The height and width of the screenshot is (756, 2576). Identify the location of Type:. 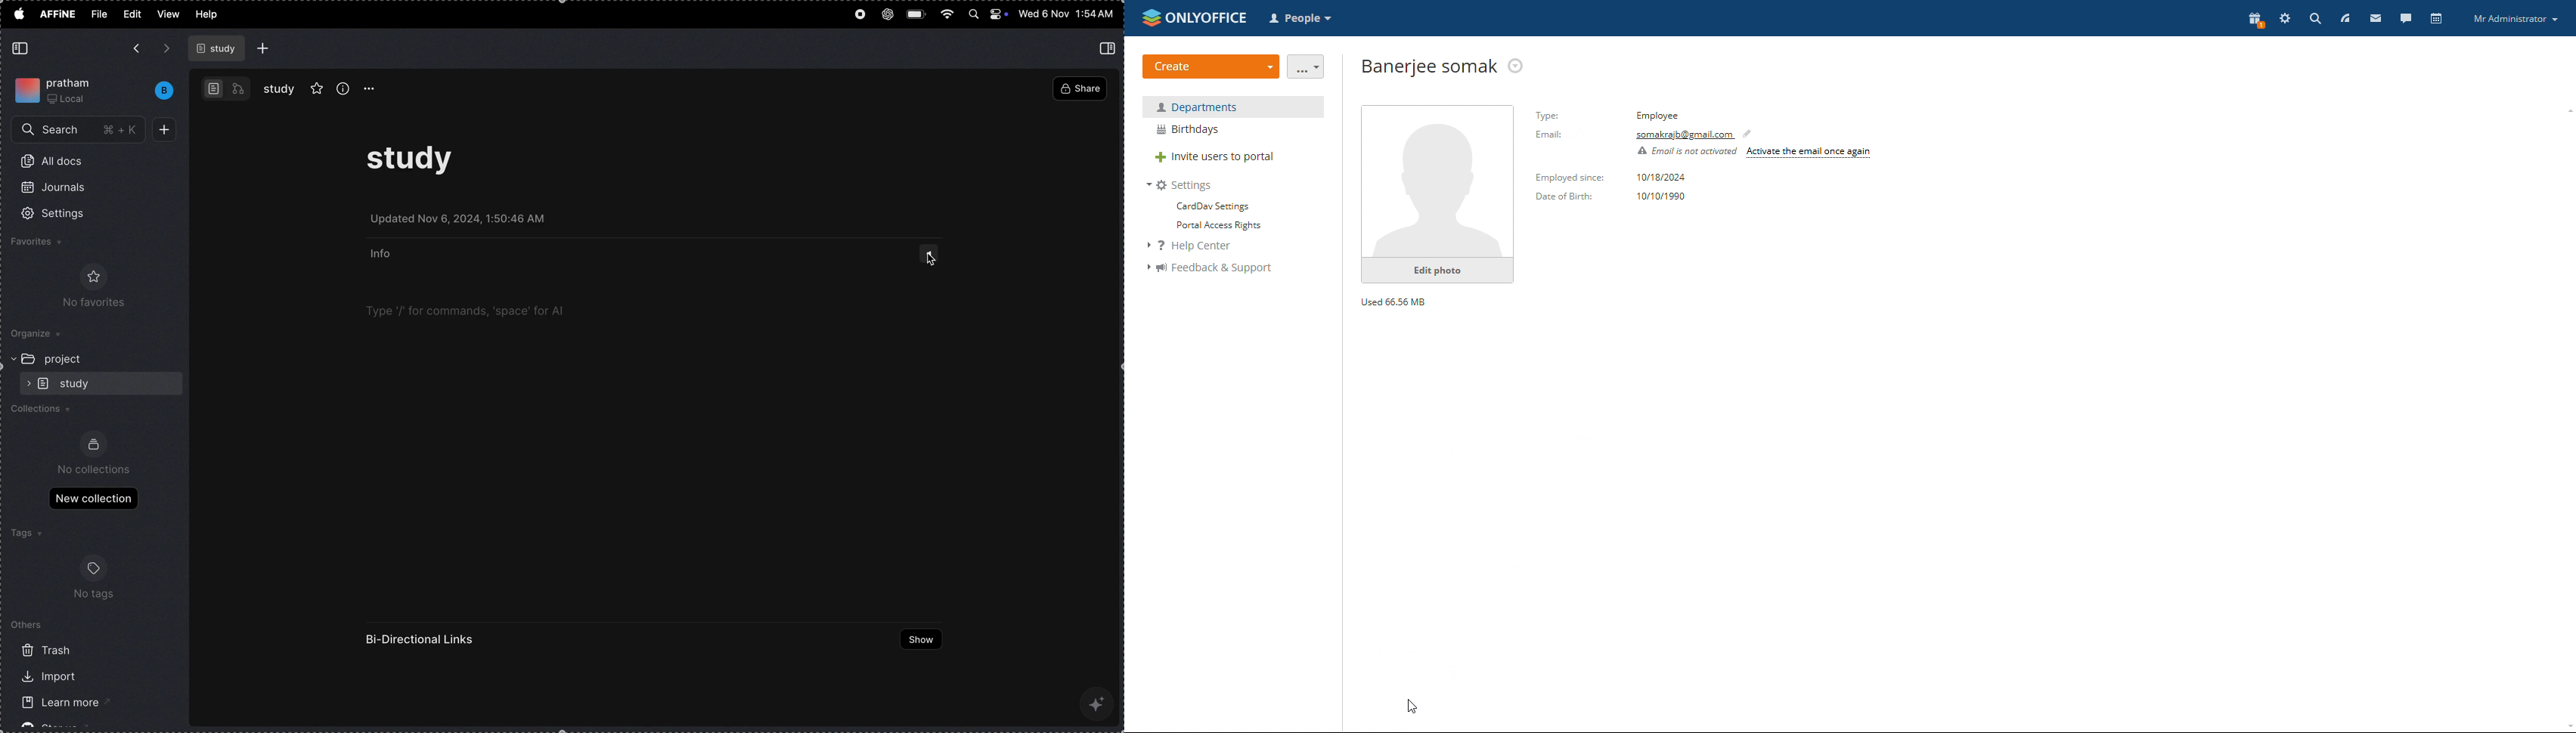
(1548, 115).